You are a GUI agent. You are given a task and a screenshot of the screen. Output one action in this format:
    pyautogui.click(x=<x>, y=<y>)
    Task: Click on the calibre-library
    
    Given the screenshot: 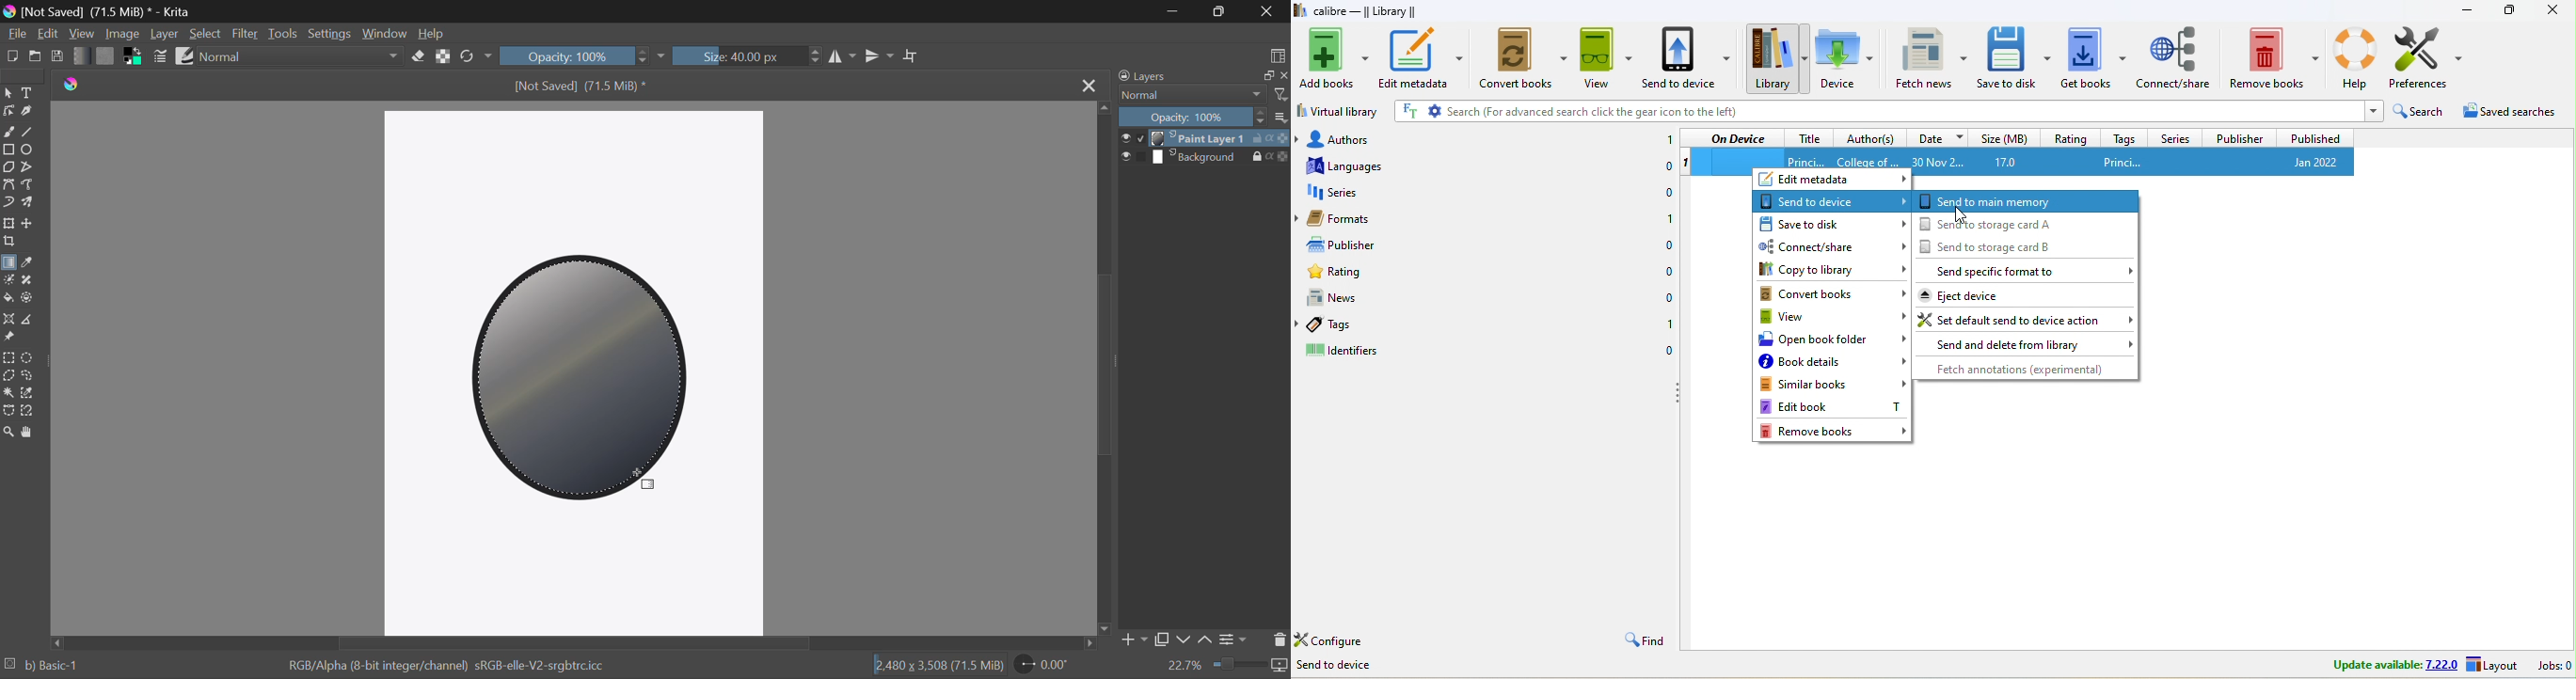 What is the action you would take?
    pyautogui.click(x=1371, y=12)
    